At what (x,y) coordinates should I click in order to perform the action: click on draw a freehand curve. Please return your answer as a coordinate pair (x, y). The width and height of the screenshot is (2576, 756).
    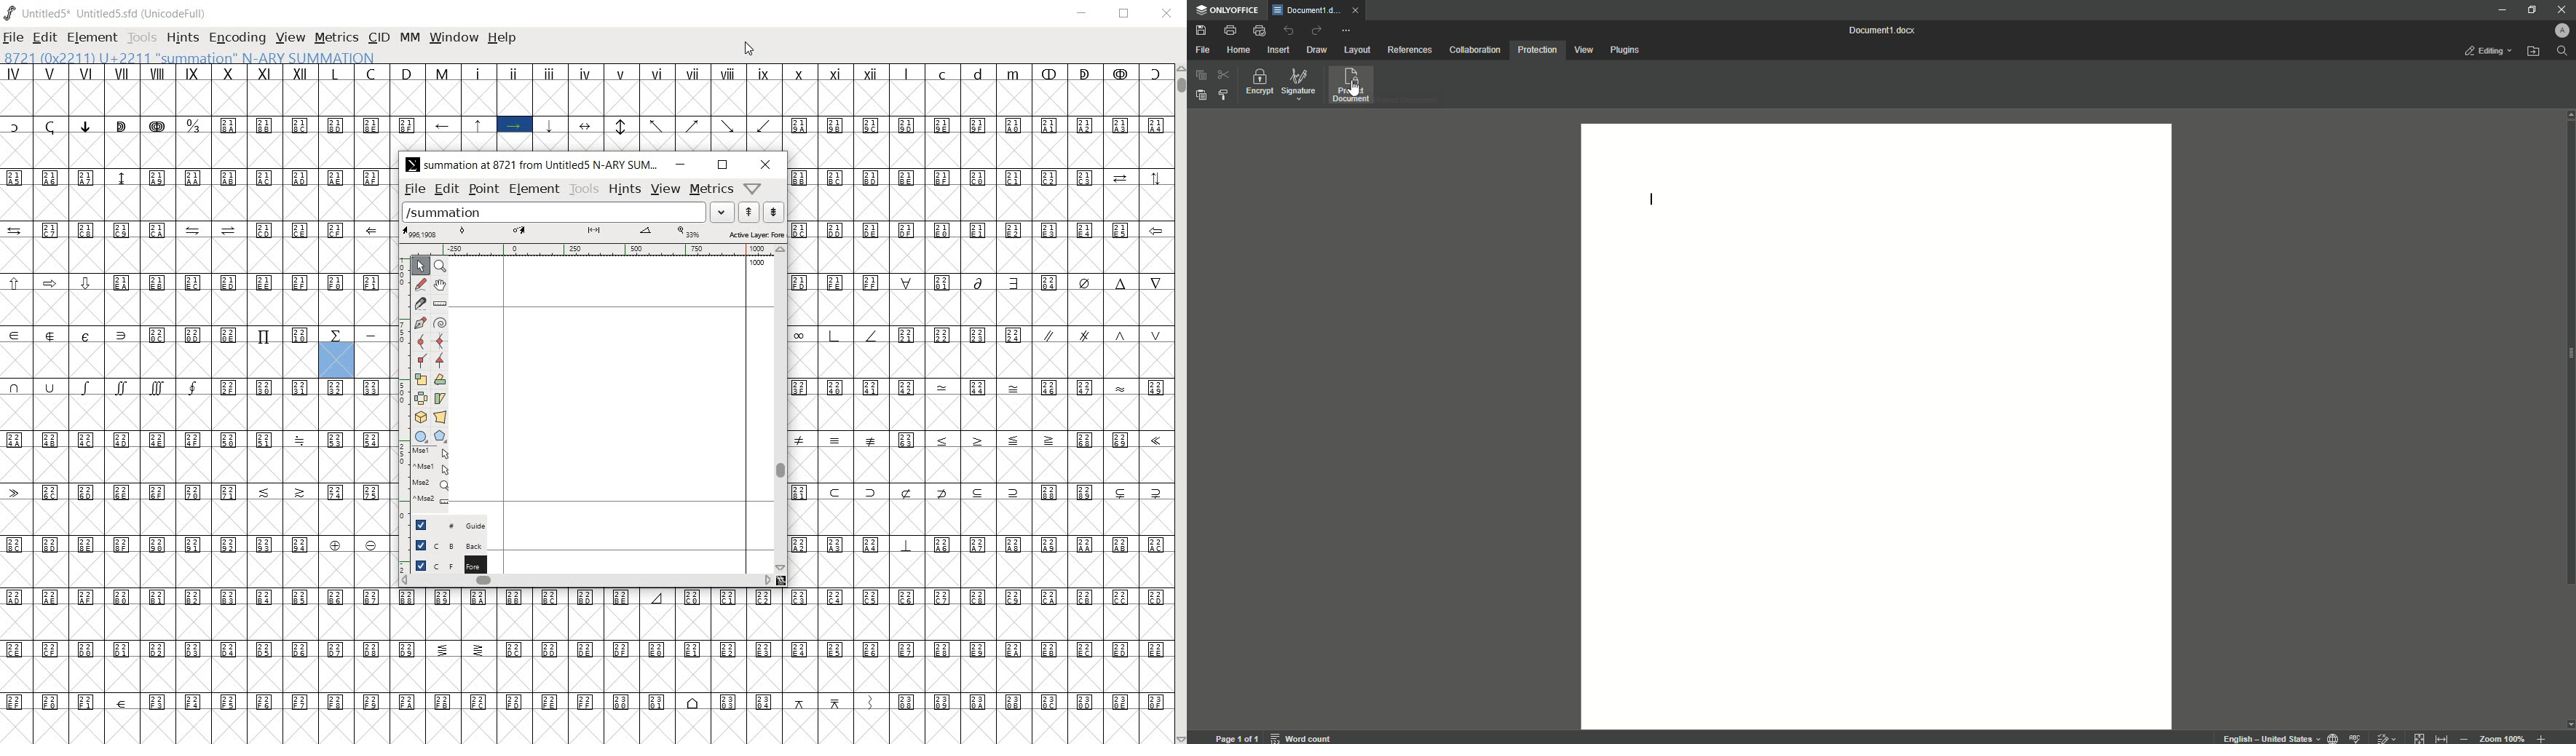
    Looking at the image, I should click on (420, 282).